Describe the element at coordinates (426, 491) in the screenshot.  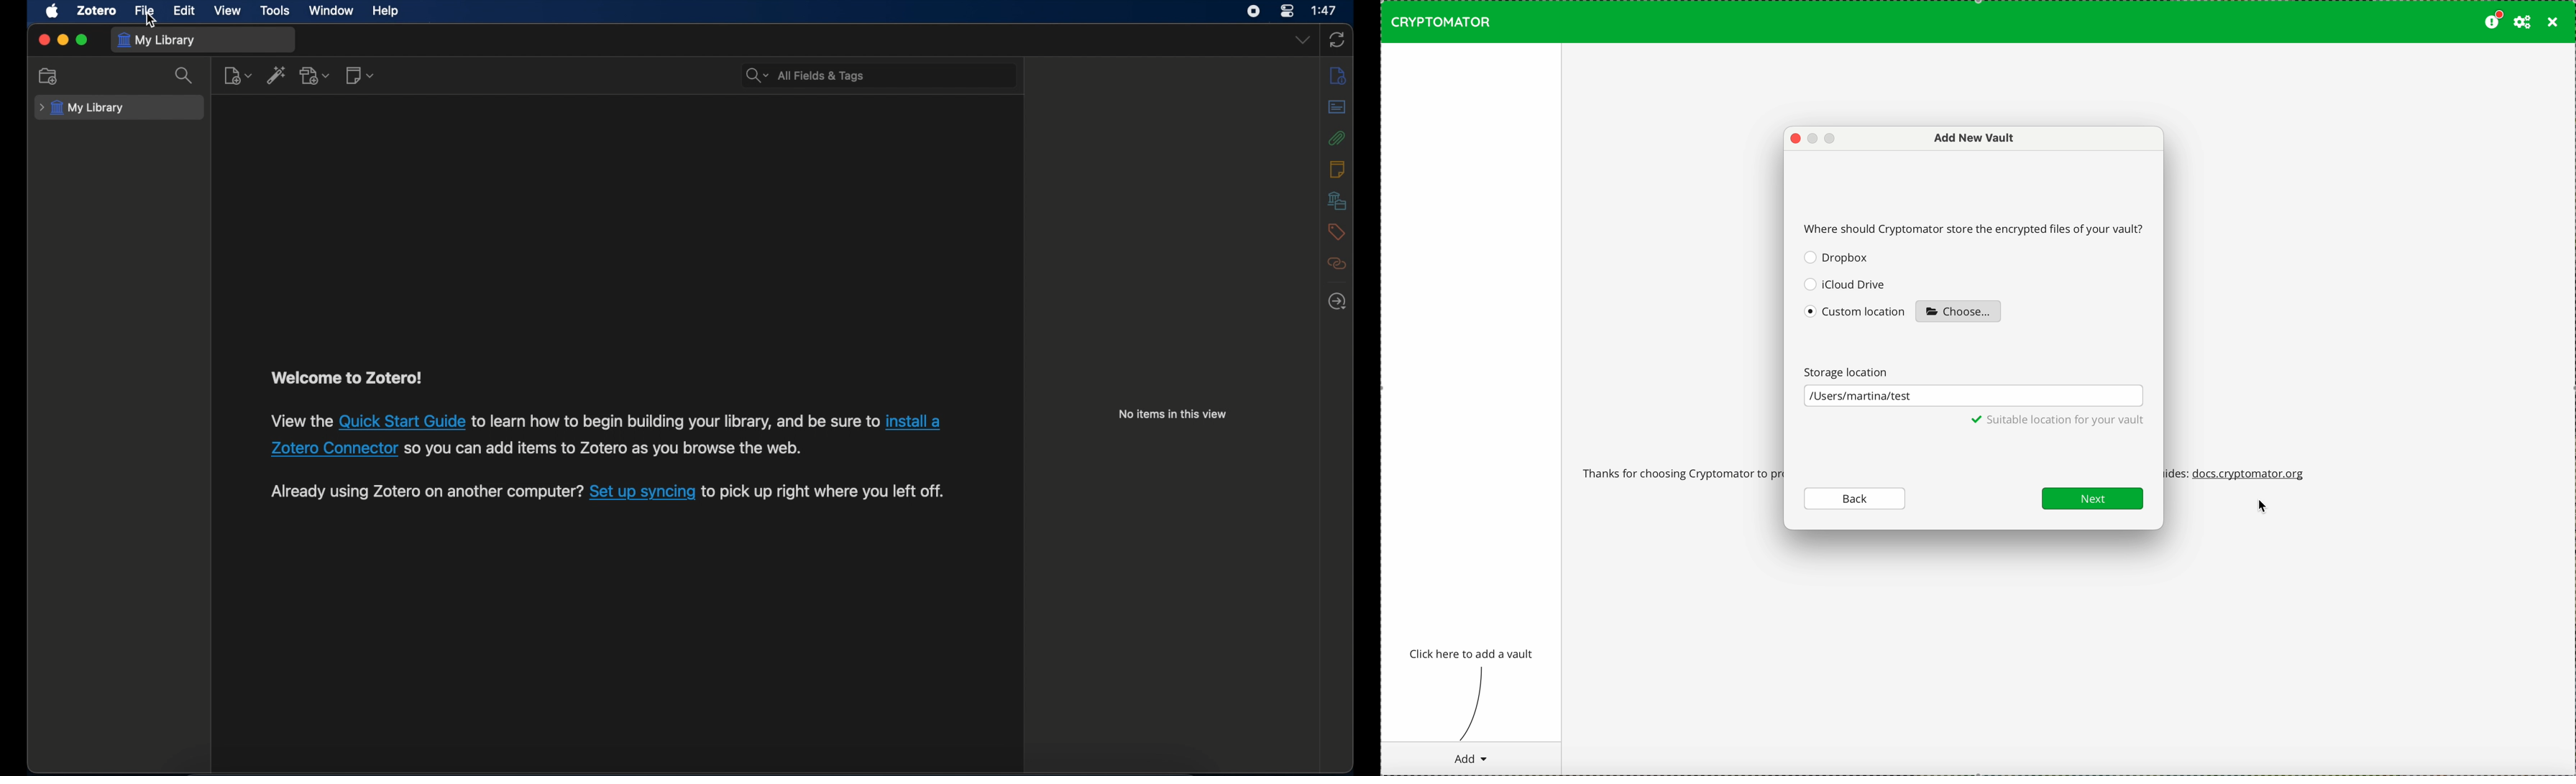
I see `Already using Zotero on another computer?` at that location.